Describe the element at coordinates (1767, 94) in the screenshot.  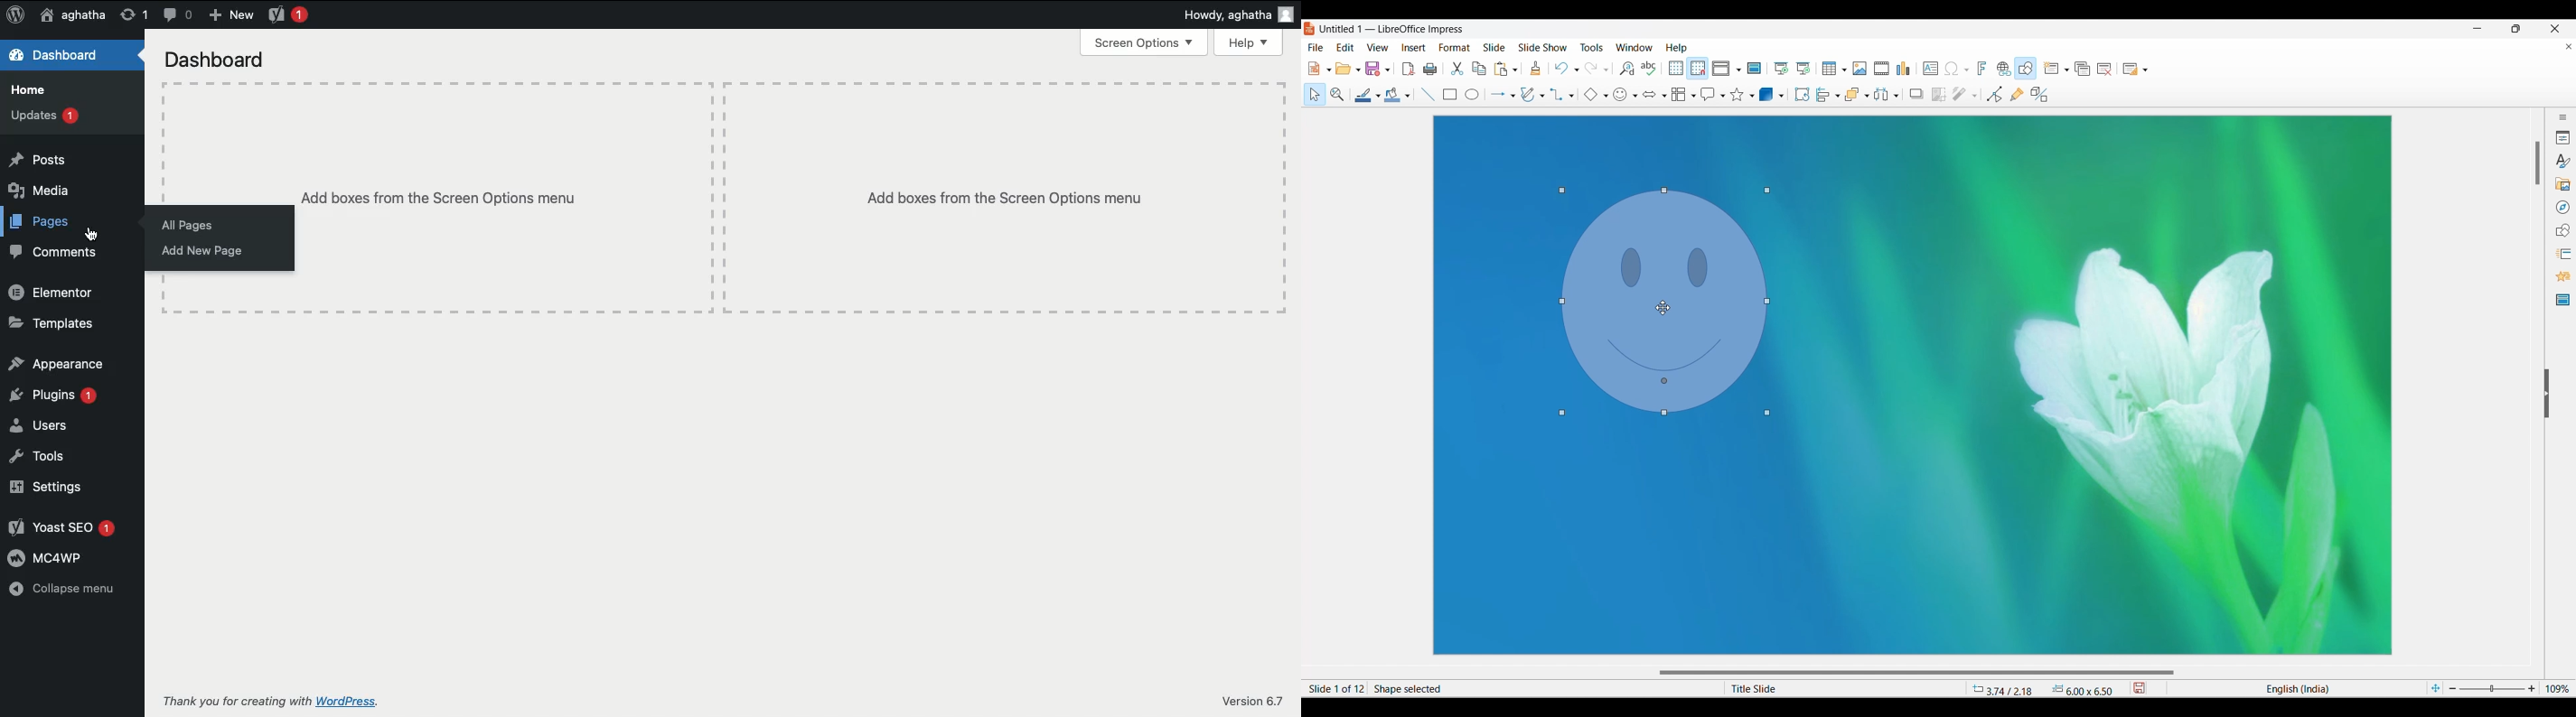
I see `Selected 3D object` at that location.